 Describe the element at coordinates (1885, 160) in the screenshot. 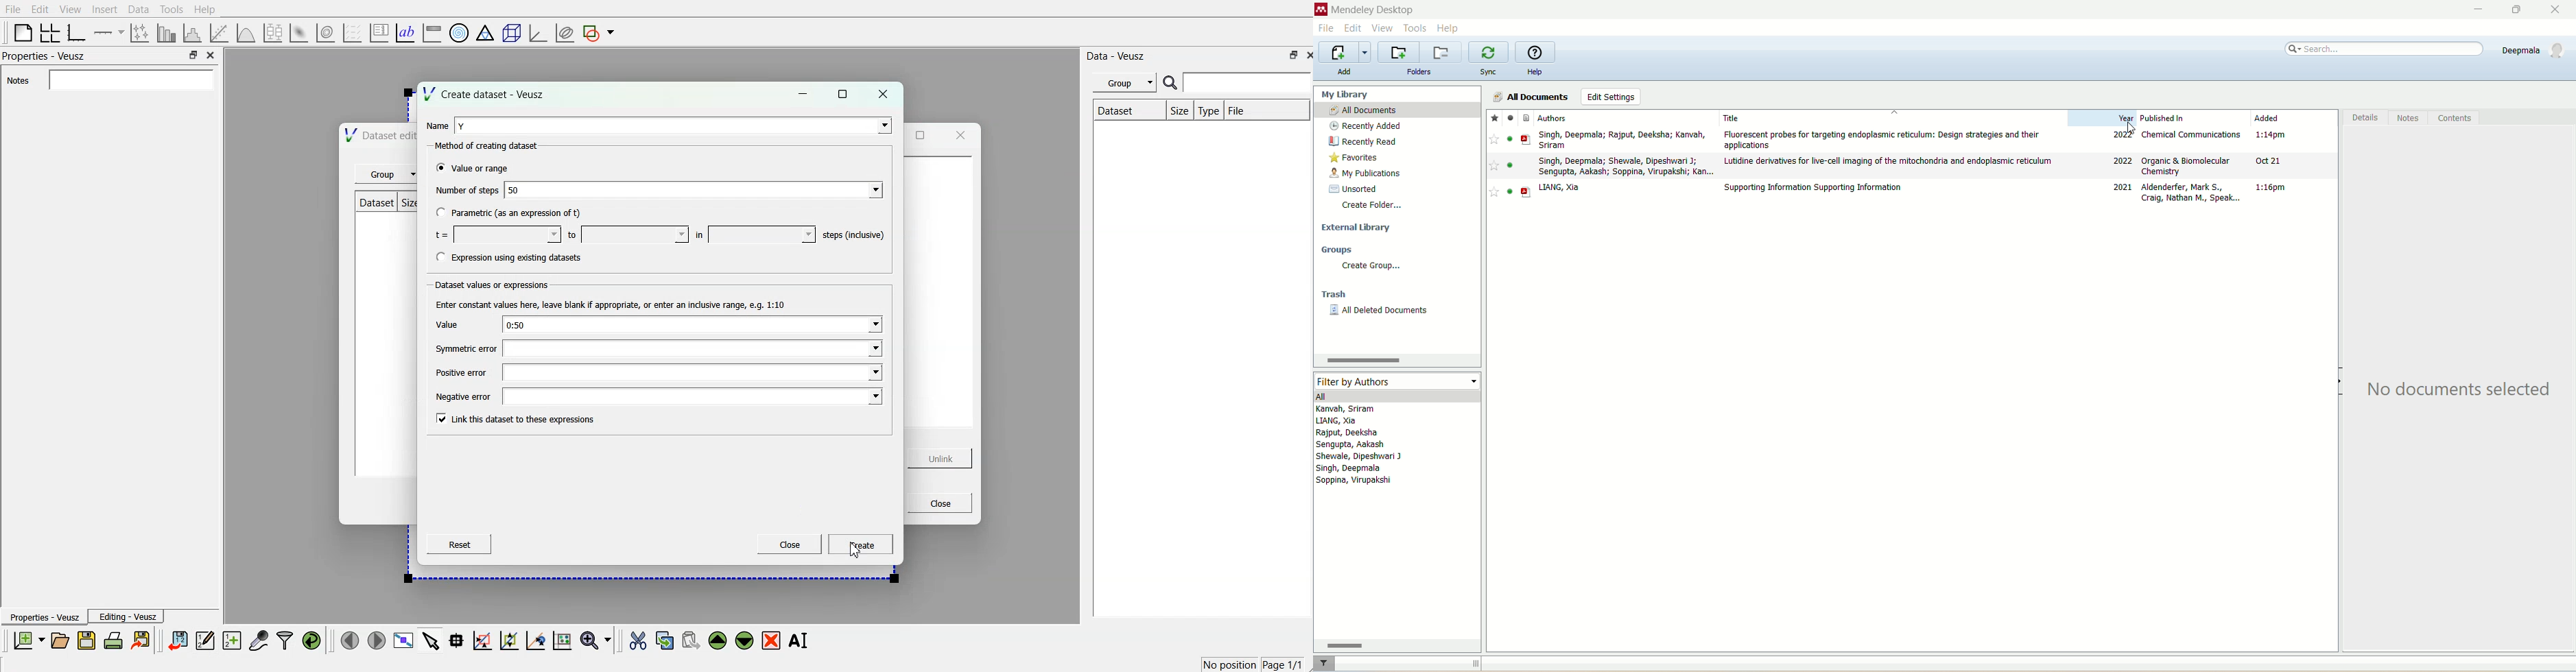

I see `Lutidine derivatives for live-cell imaging of the mitochondria and endoplasmic reticulum` at that location.